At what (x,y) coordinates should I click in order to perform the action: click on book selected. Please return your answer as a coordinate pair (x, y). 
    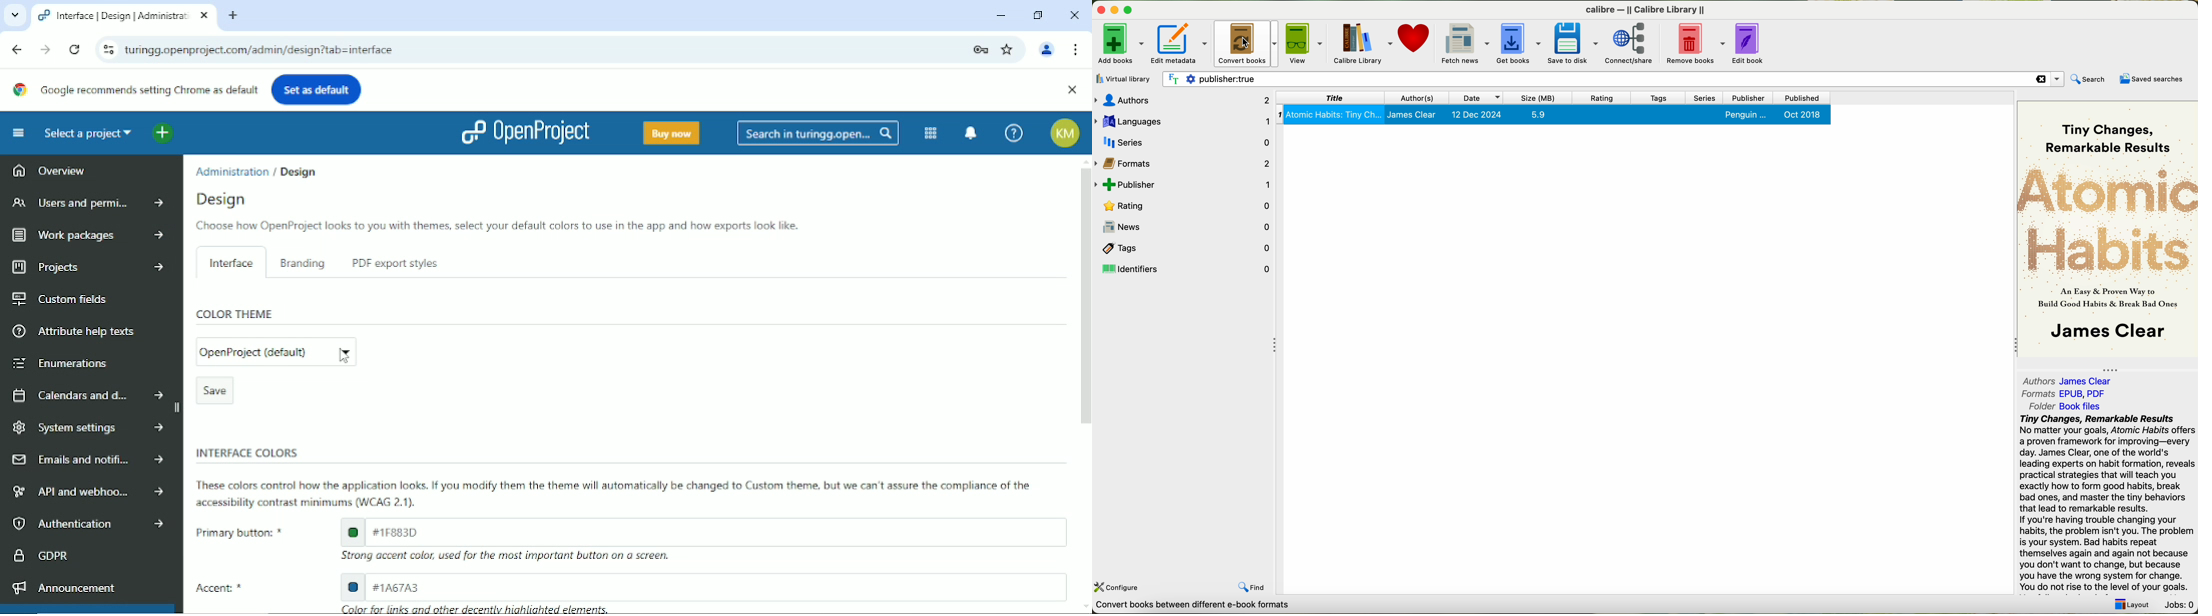
    Looking at the image, I should click on (1552, 115).